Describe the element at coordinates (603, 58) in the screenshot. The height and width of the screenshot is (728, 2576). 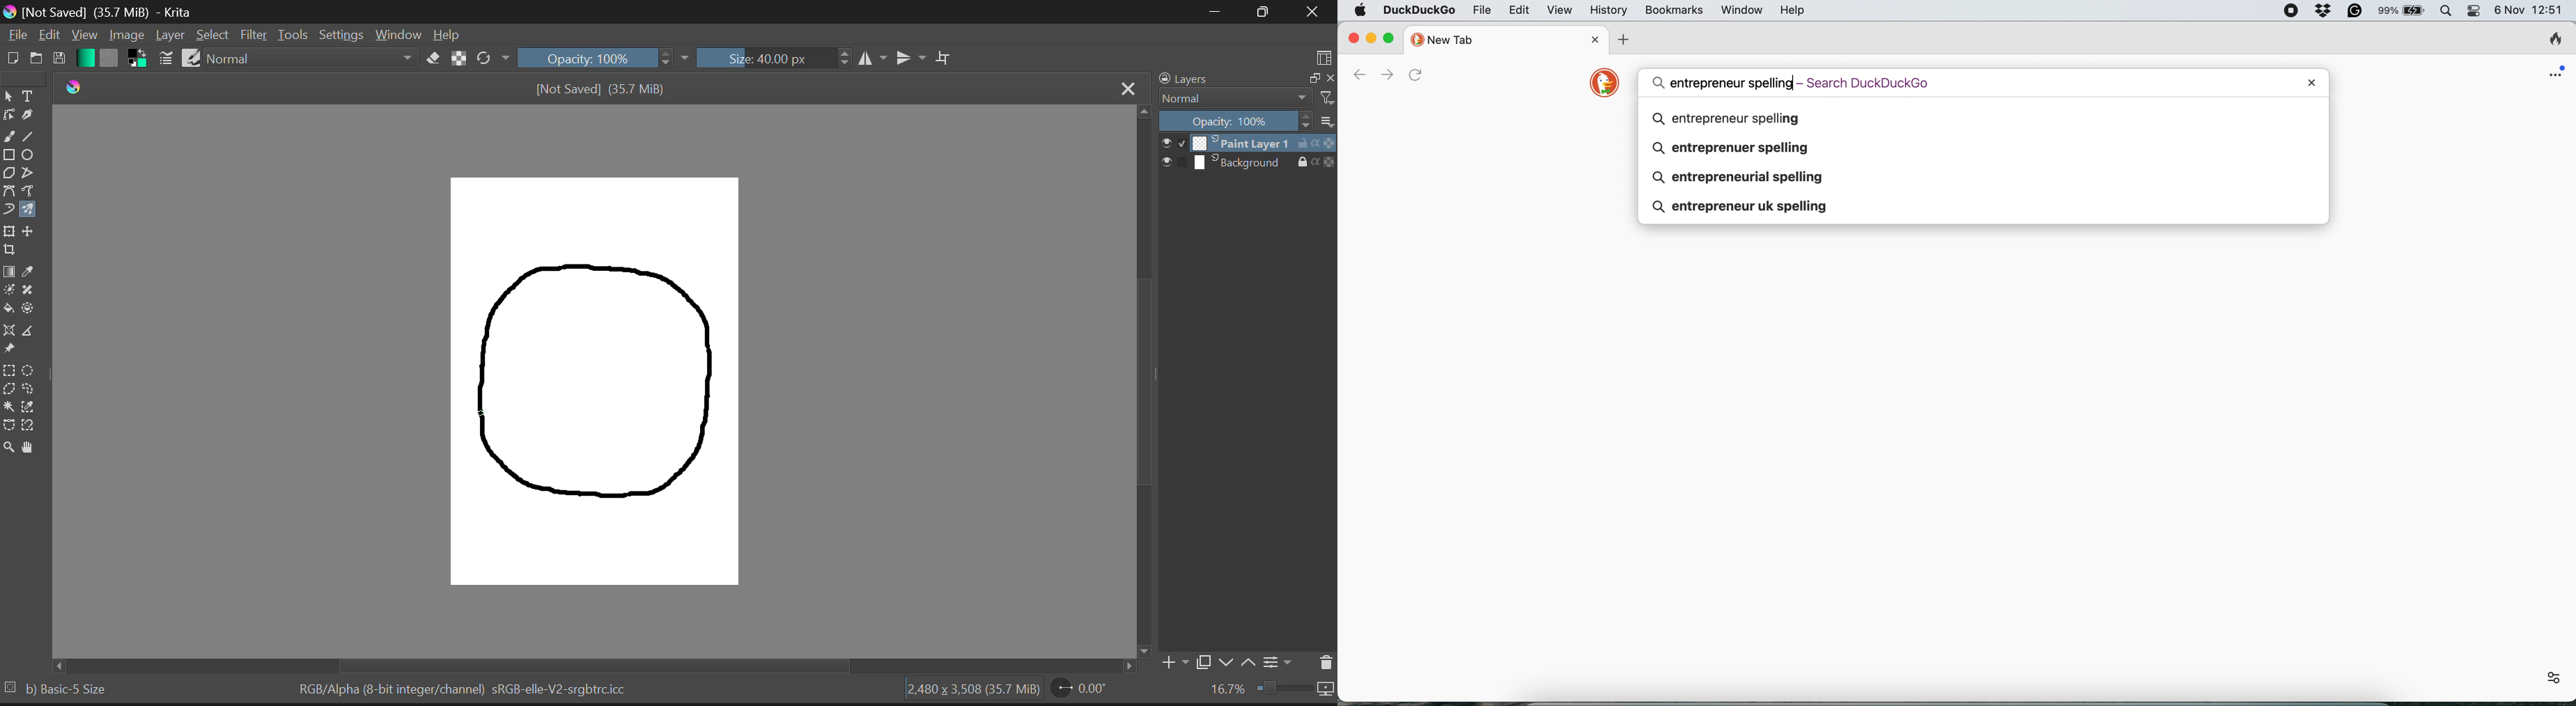
I see `Opacity 100%` at that location.